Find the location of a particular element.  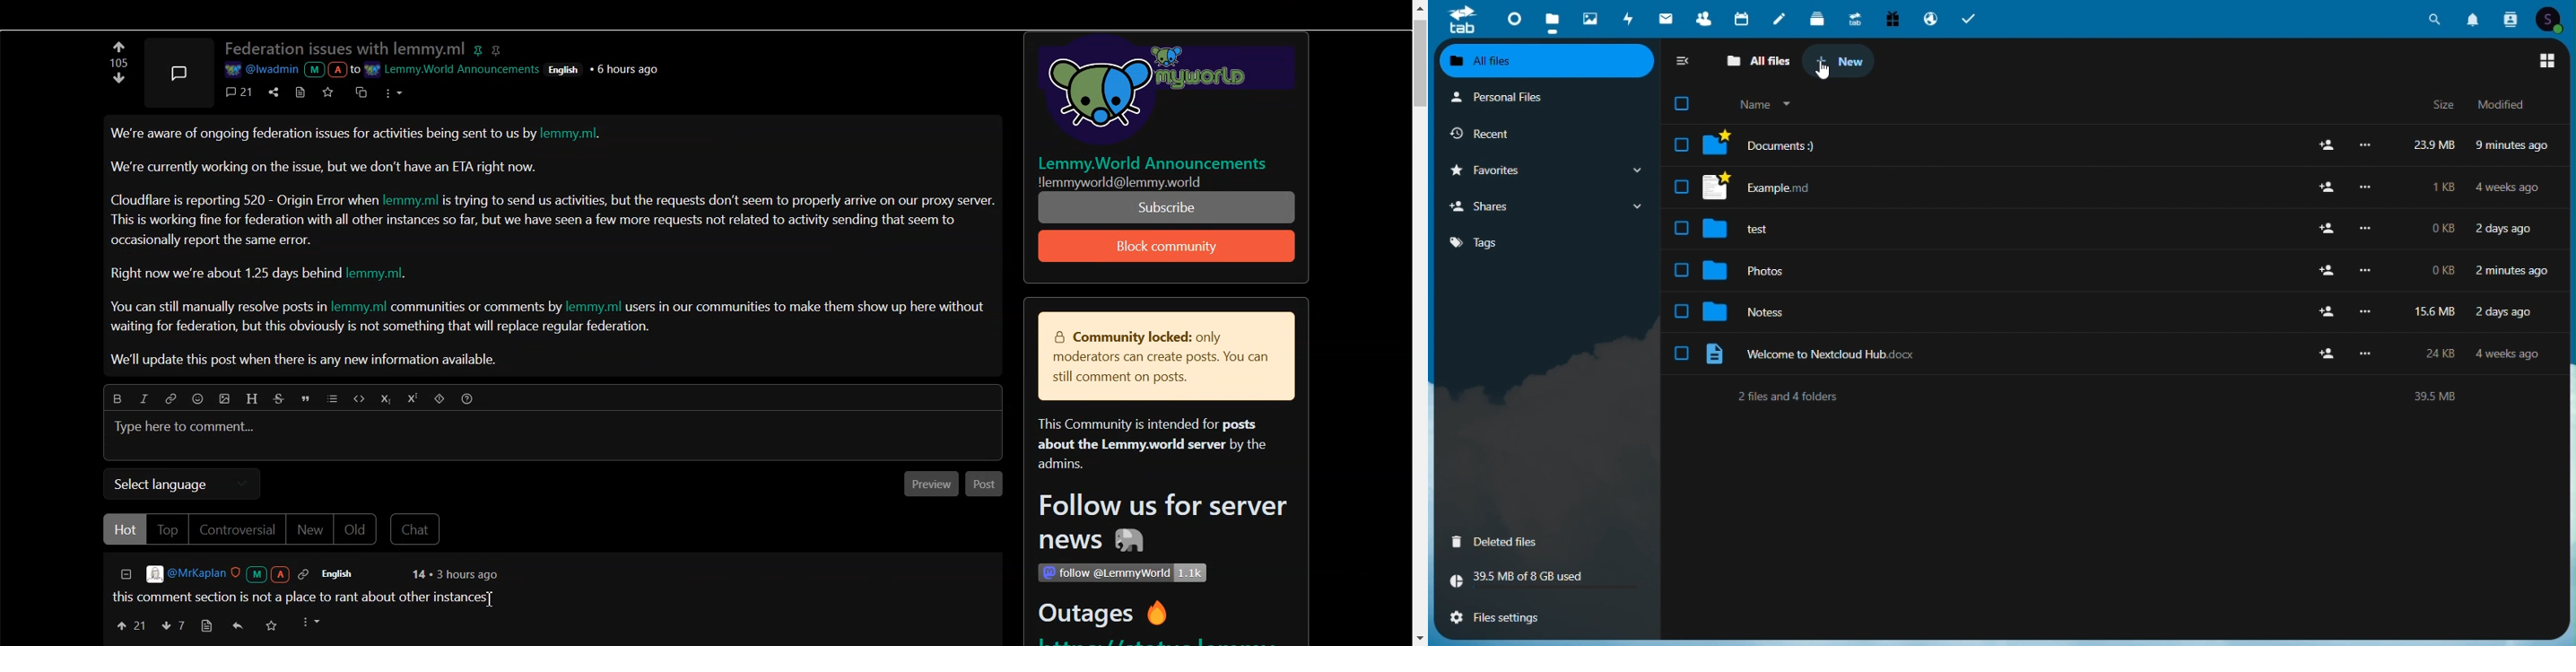

Header is located at coordinates (254, 398).